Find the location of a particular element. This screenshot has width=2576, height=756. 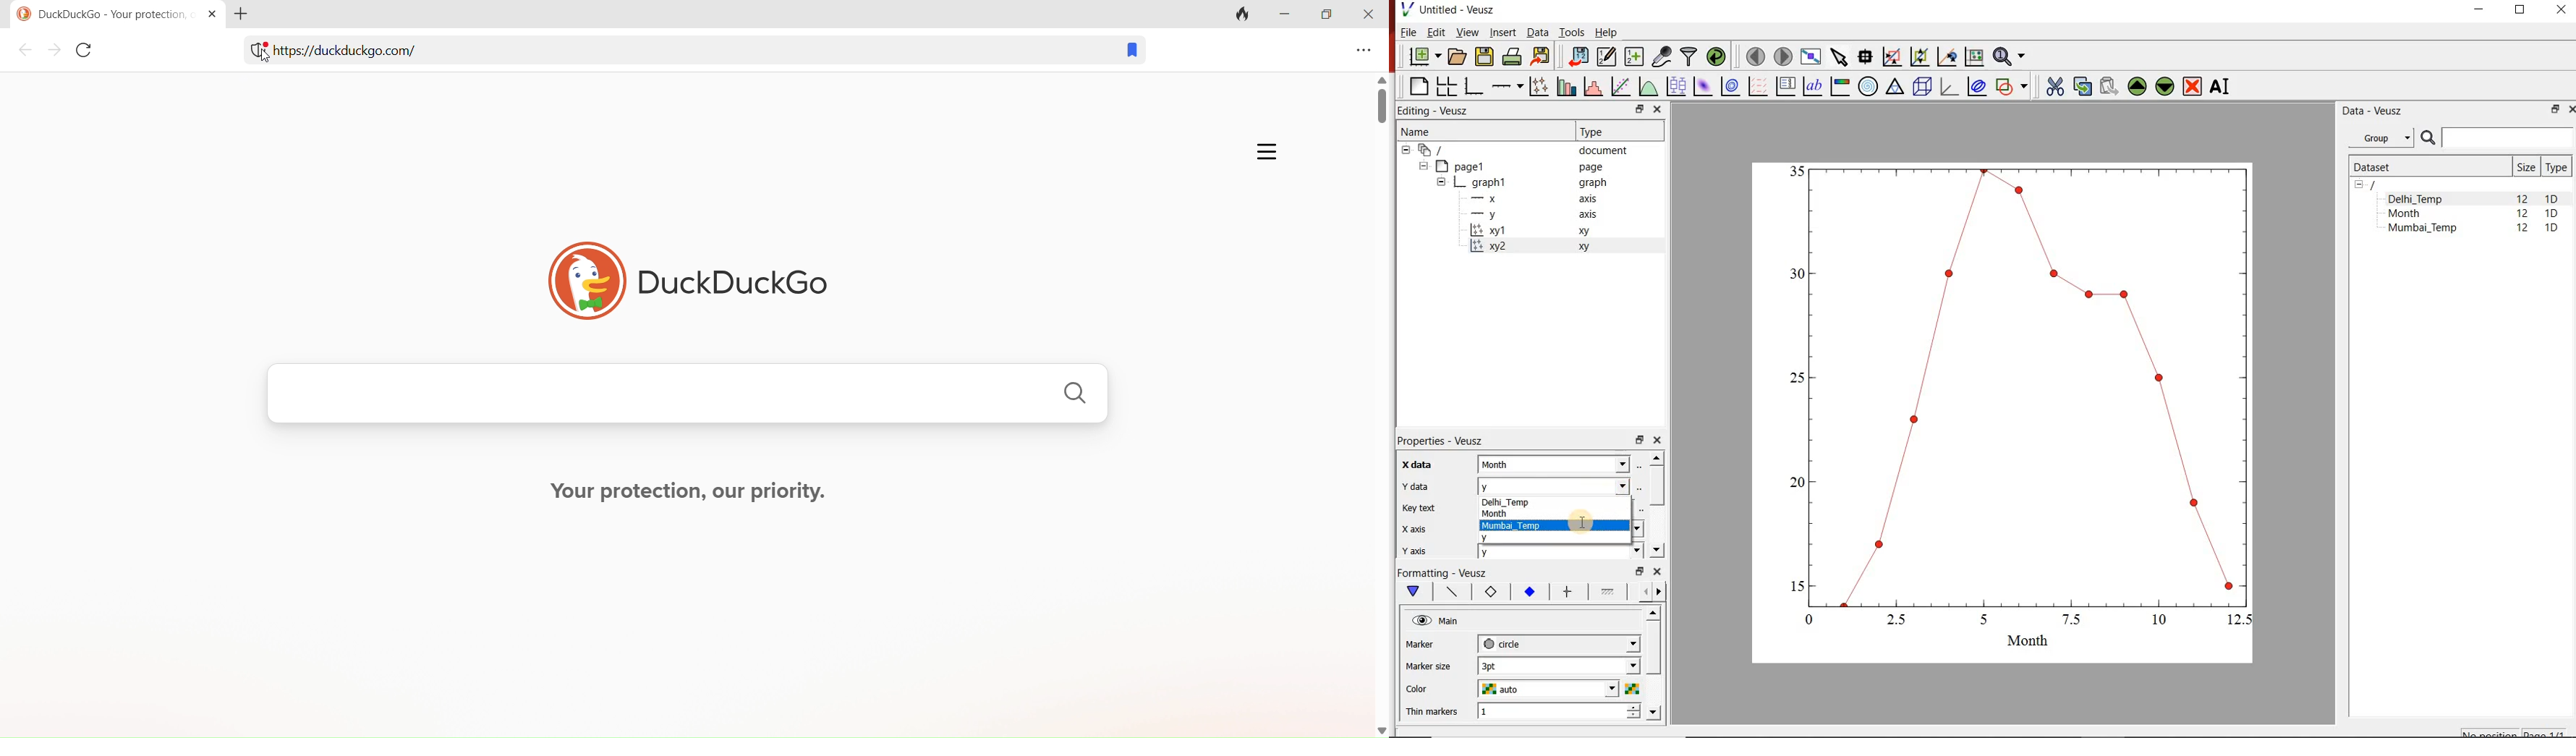

Properties - Veusz is located at coordinates (1438, 441).